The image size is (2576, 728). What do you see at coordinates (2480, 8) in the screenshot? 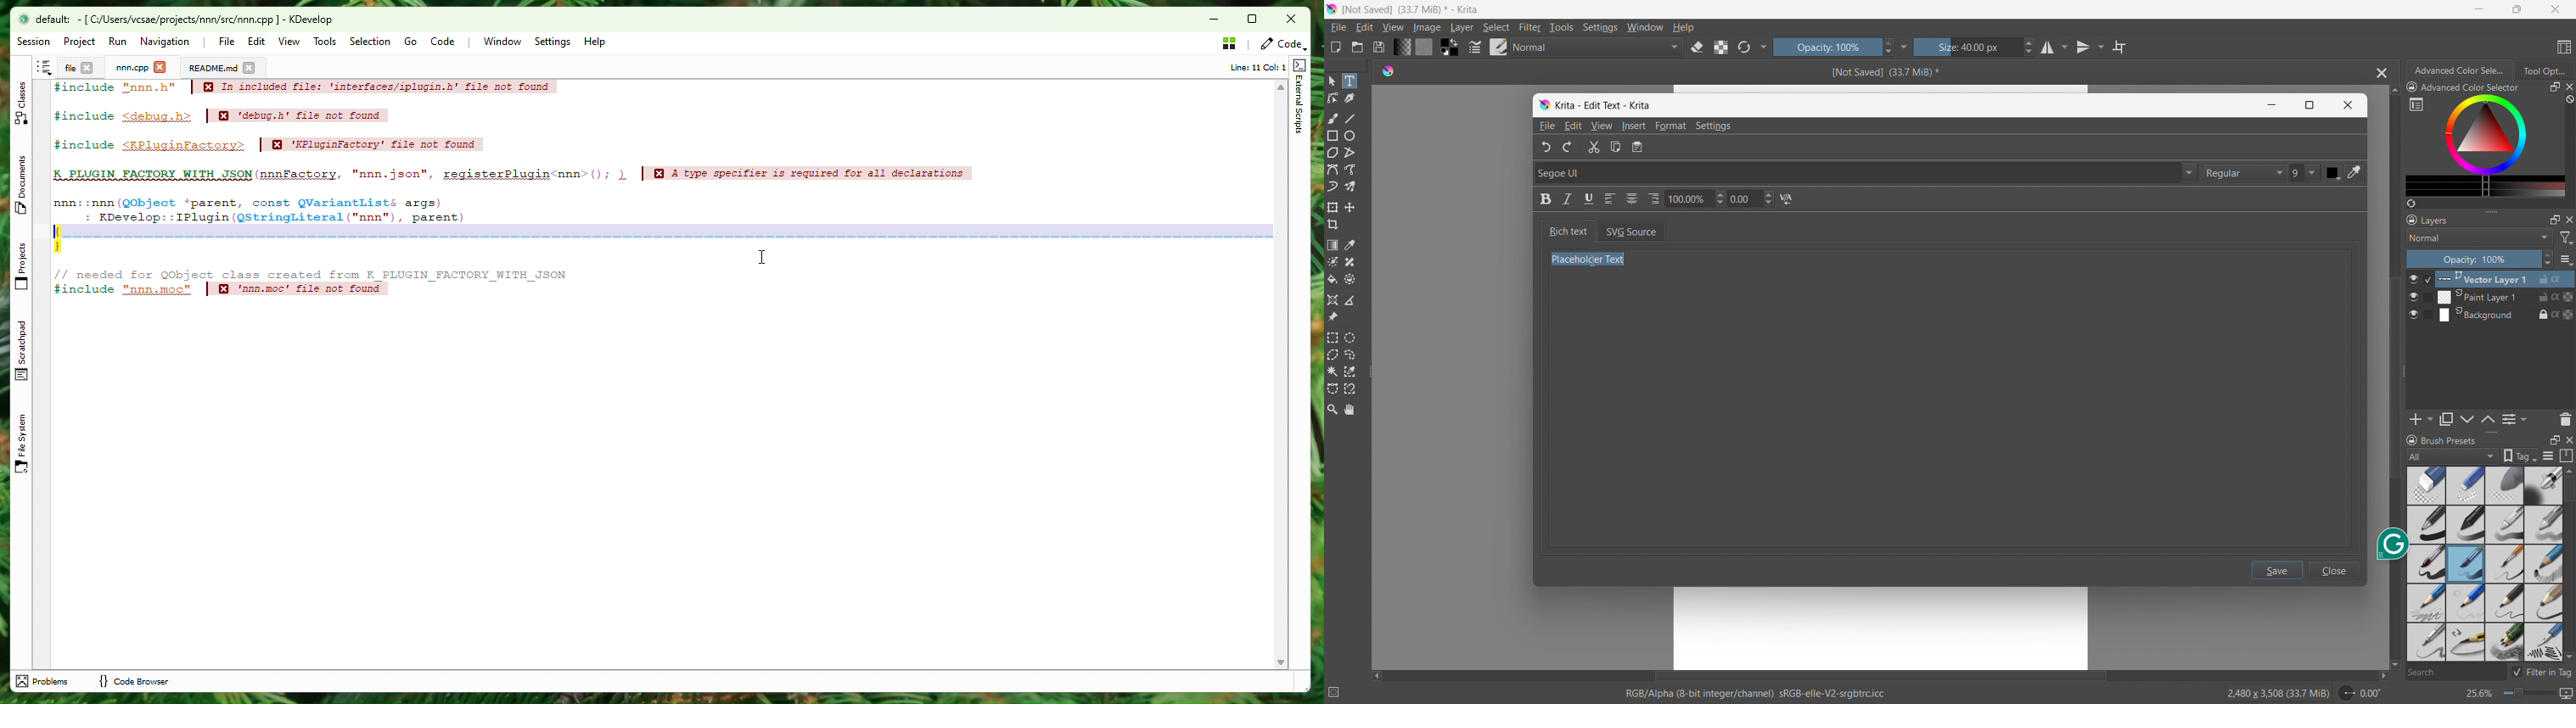
I see `minimize` at bounding box center [2480, 8].